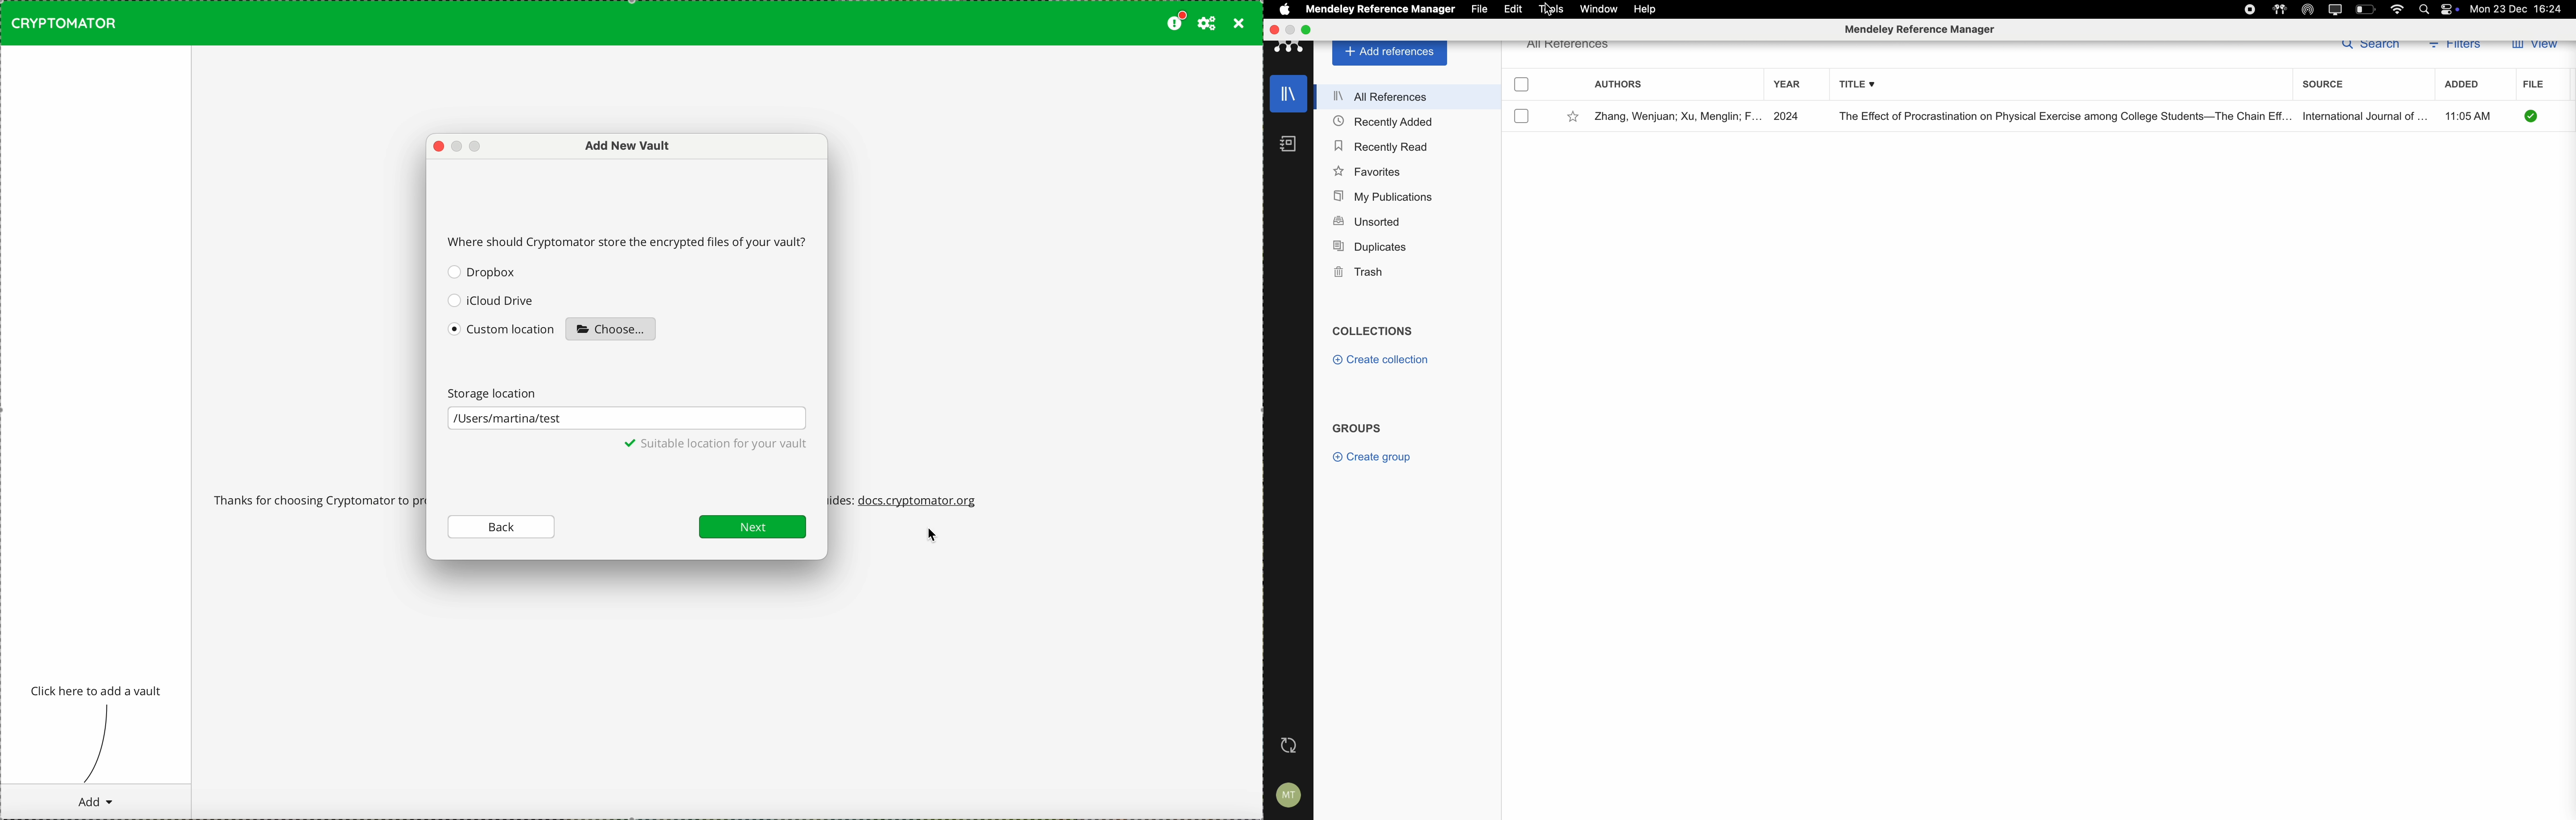  Describe the element at coordinates (1647, 9) in the screenshot. I see `help` at that location.